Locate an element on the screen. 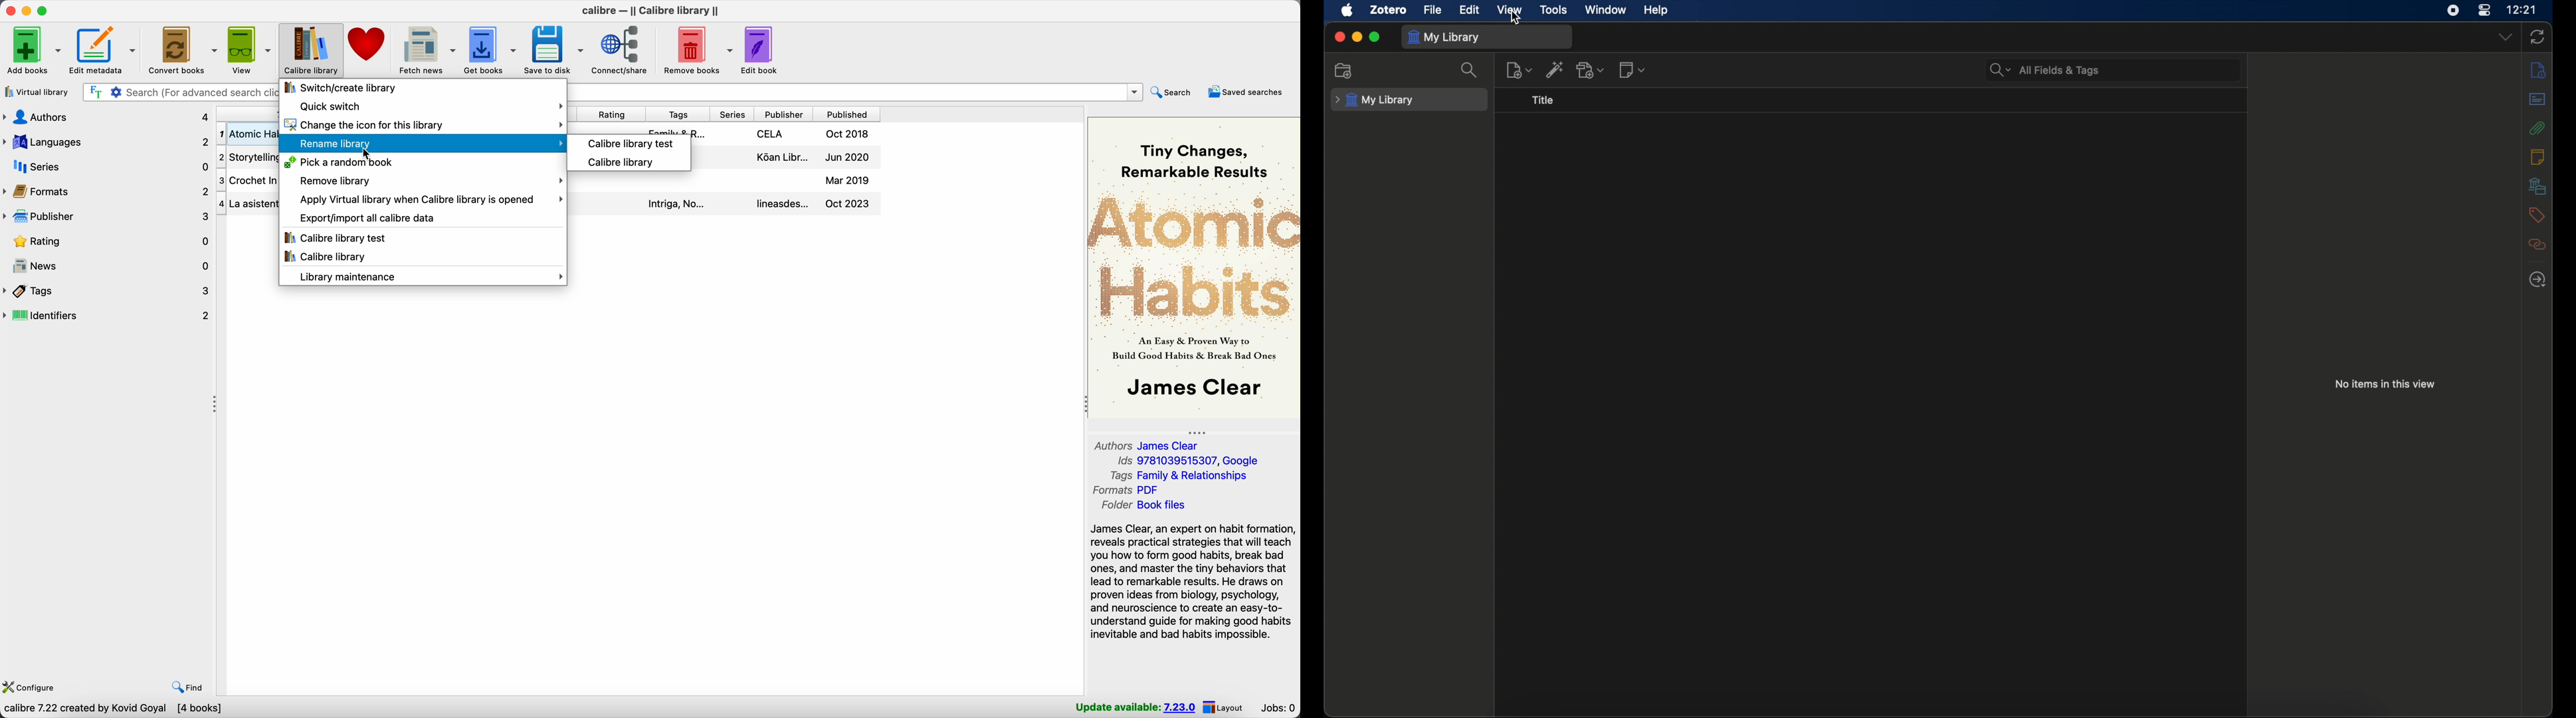 The image size is (2576, 728). tags is located at coordinates (677, 114).